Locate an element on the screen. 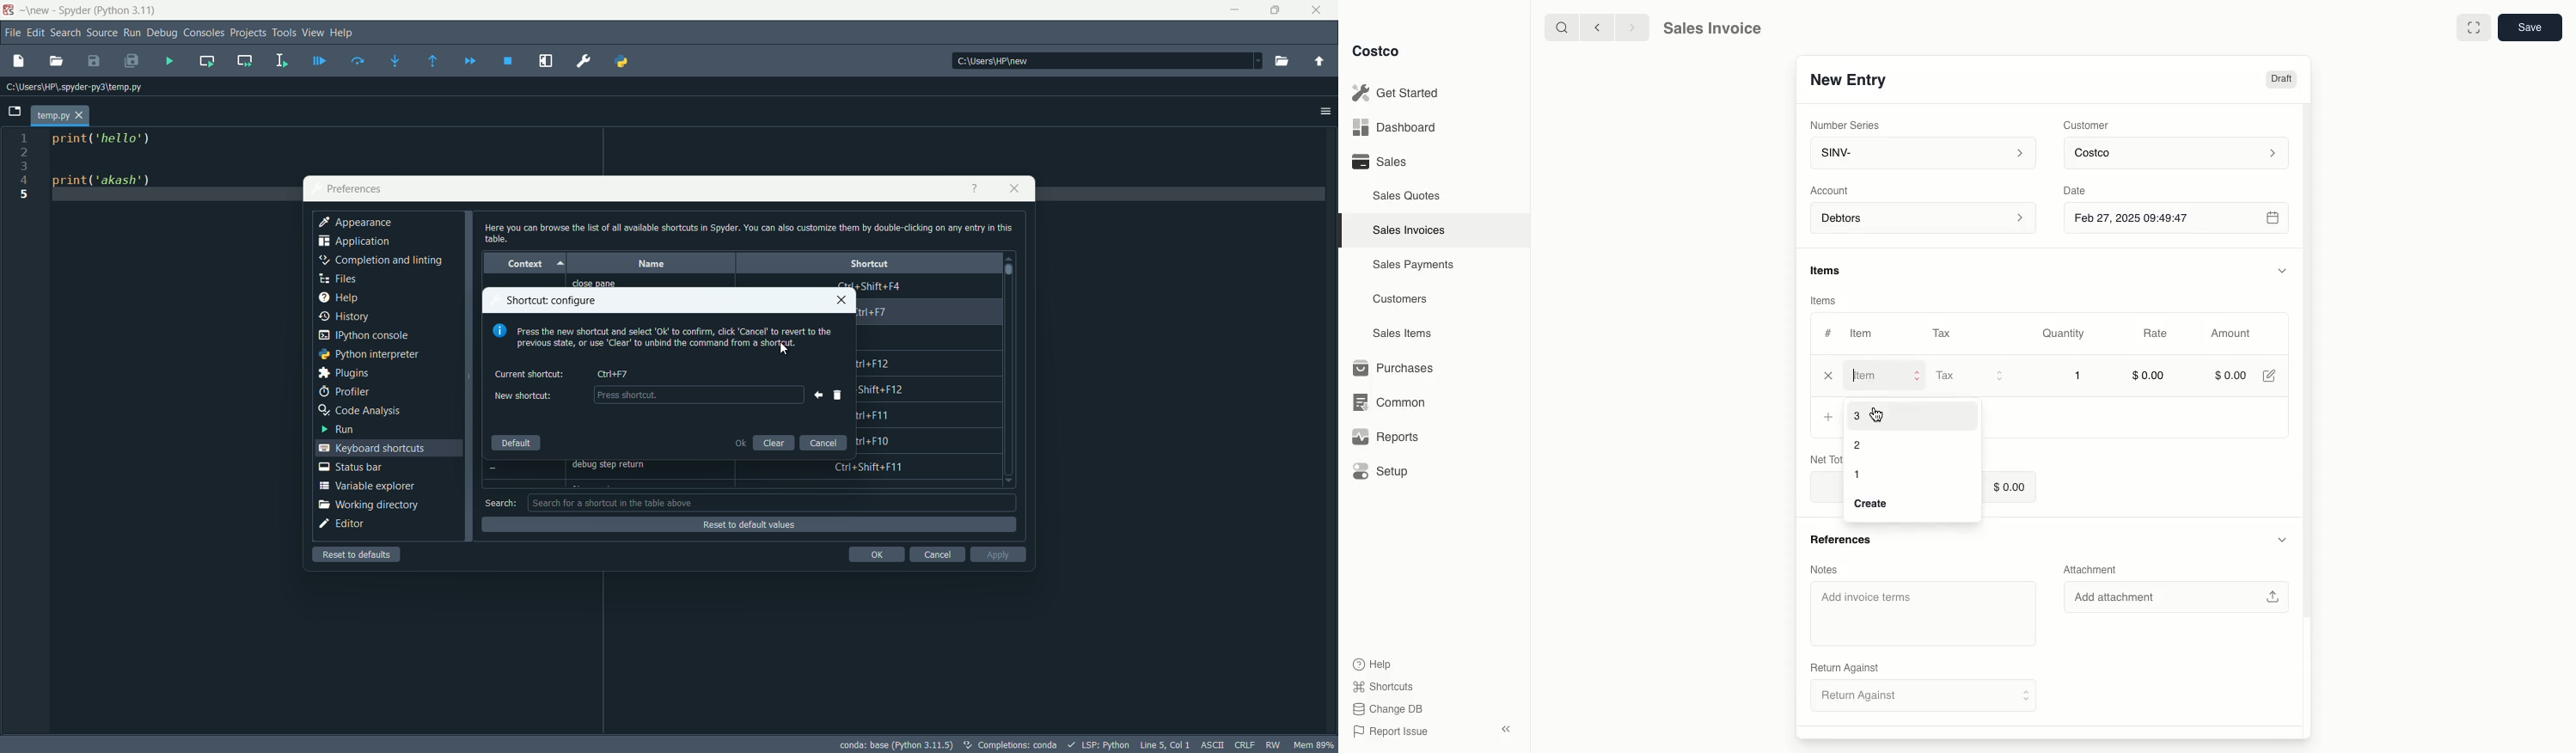 This screenshot has height=756, width=2576. history is located at coordinates (345, 317).